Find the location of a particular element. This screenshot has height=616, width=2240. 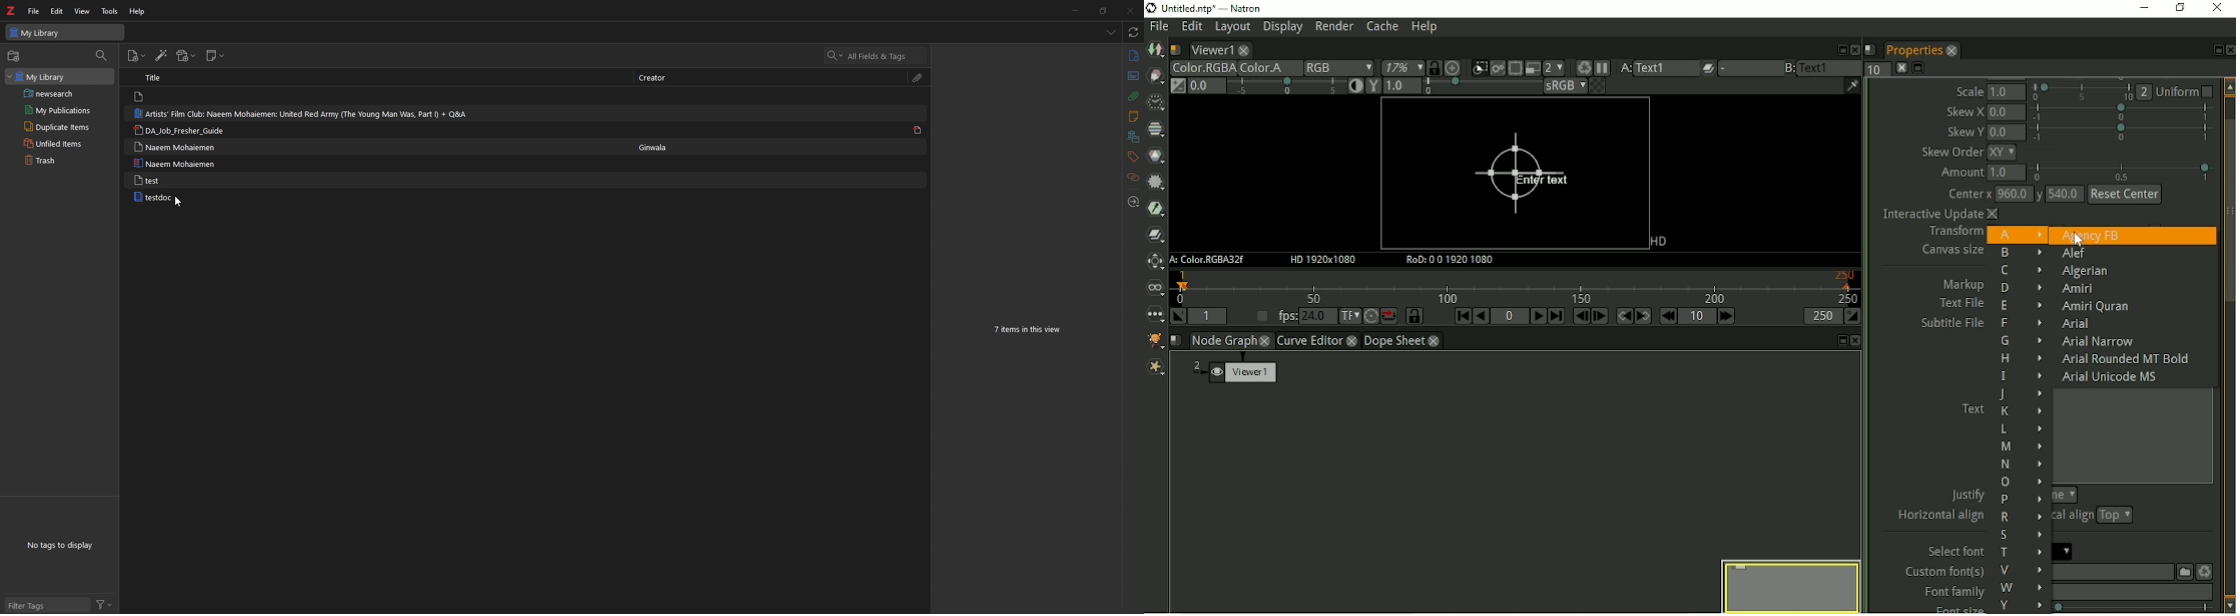

related is located at coordinates (1134, 178).